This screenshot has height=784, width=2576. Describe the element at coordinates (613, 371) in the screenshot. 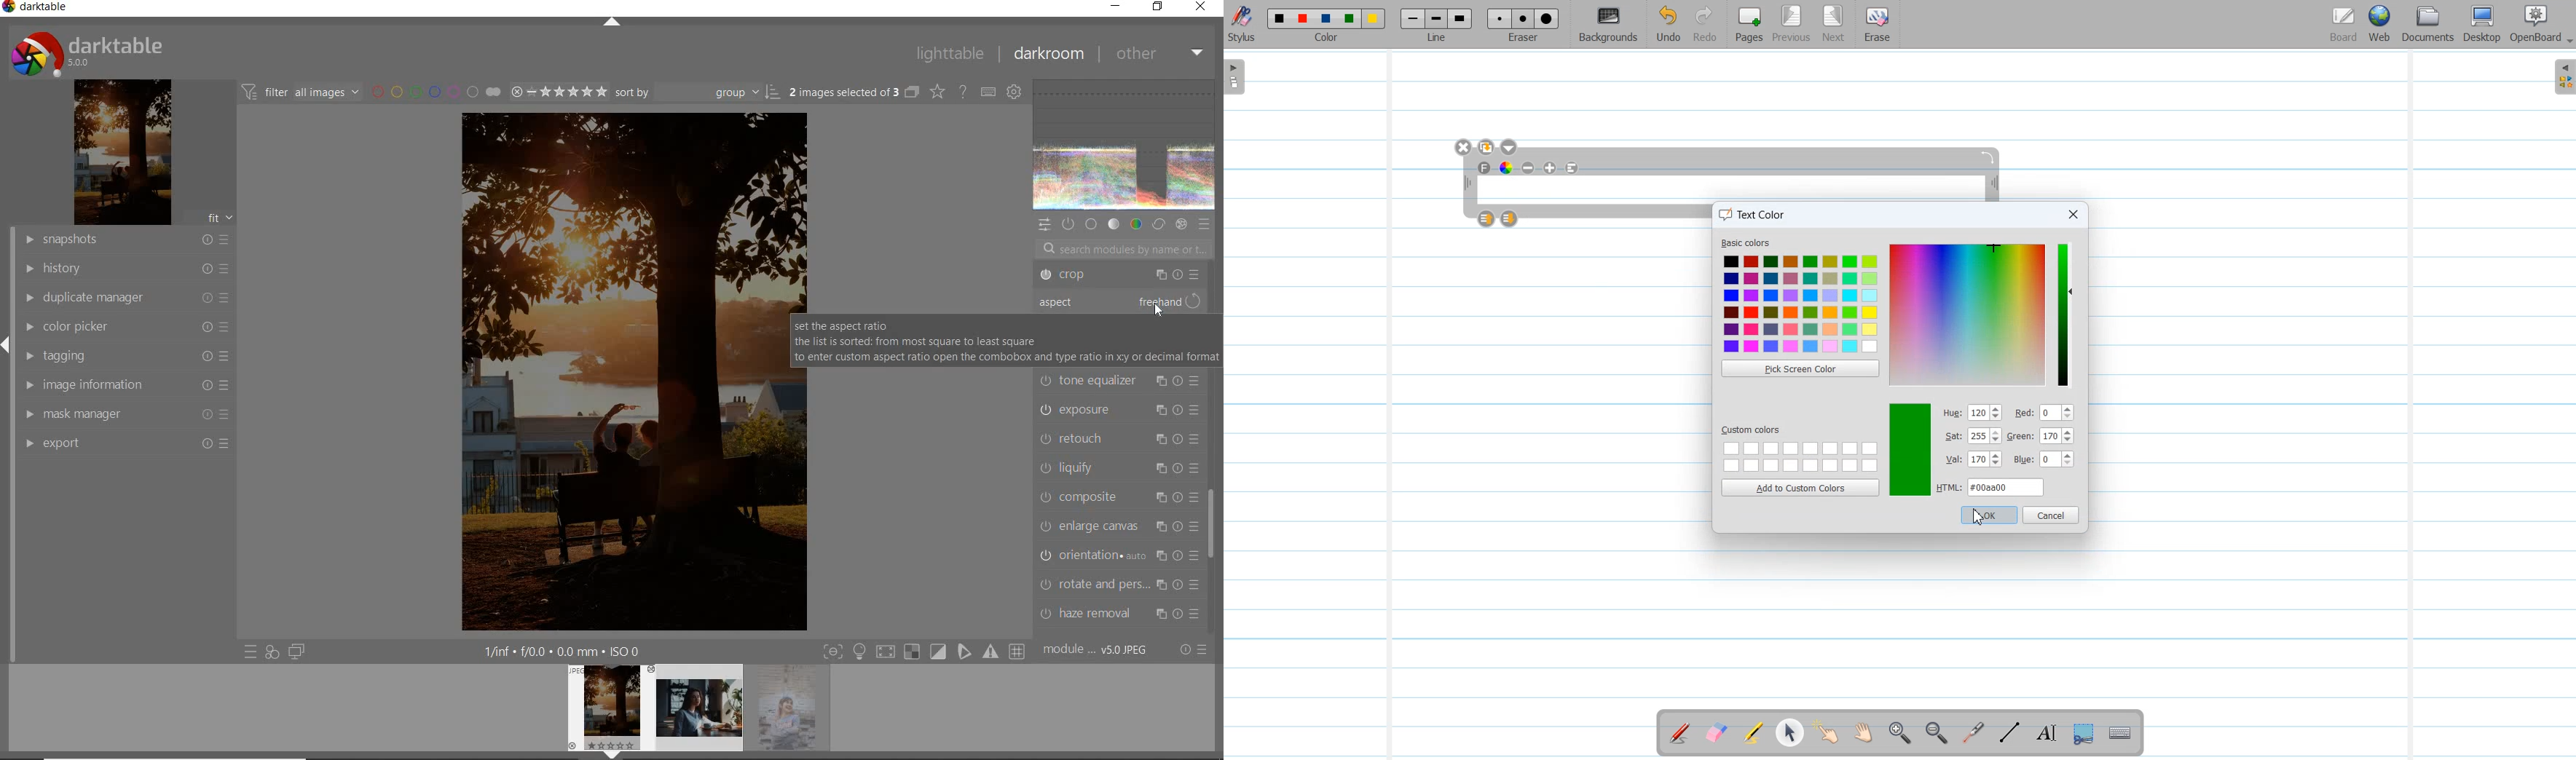

I see `selected image` at that location.